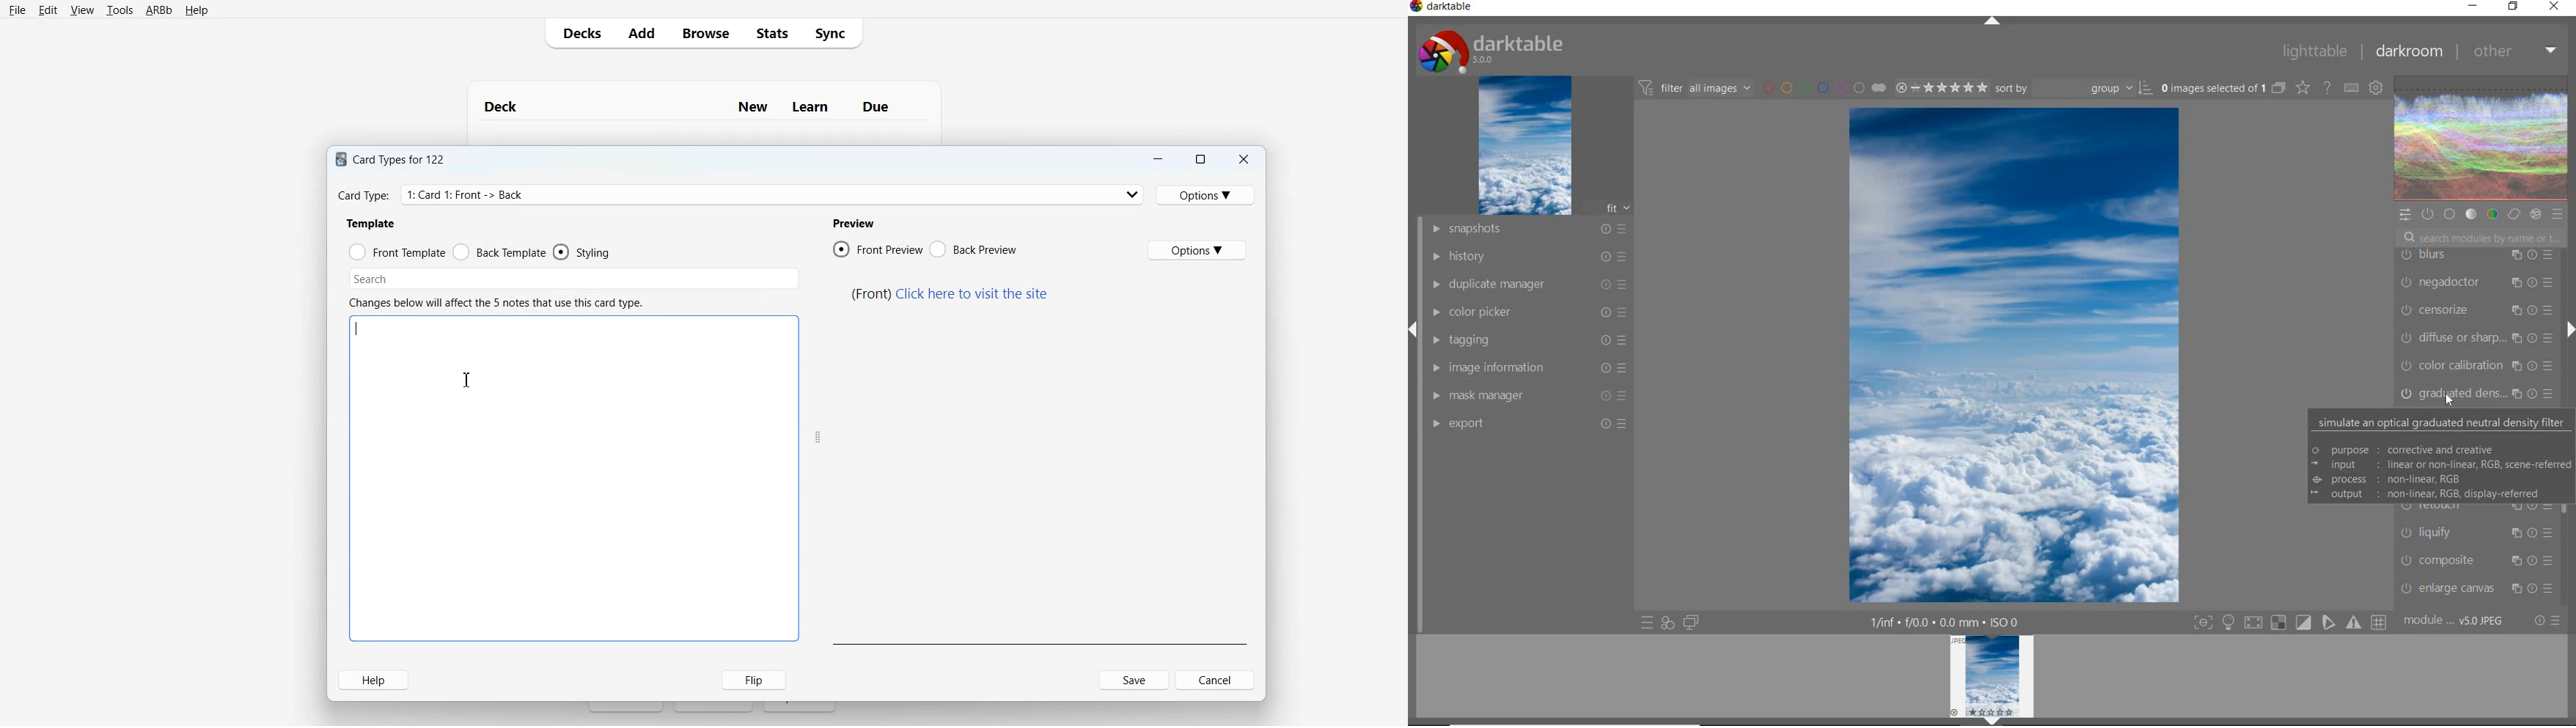 This screenshot has height=728, width=2576. Describe the element at coordinates (1992, 22) in the screenshot. I see `Up` at that location.